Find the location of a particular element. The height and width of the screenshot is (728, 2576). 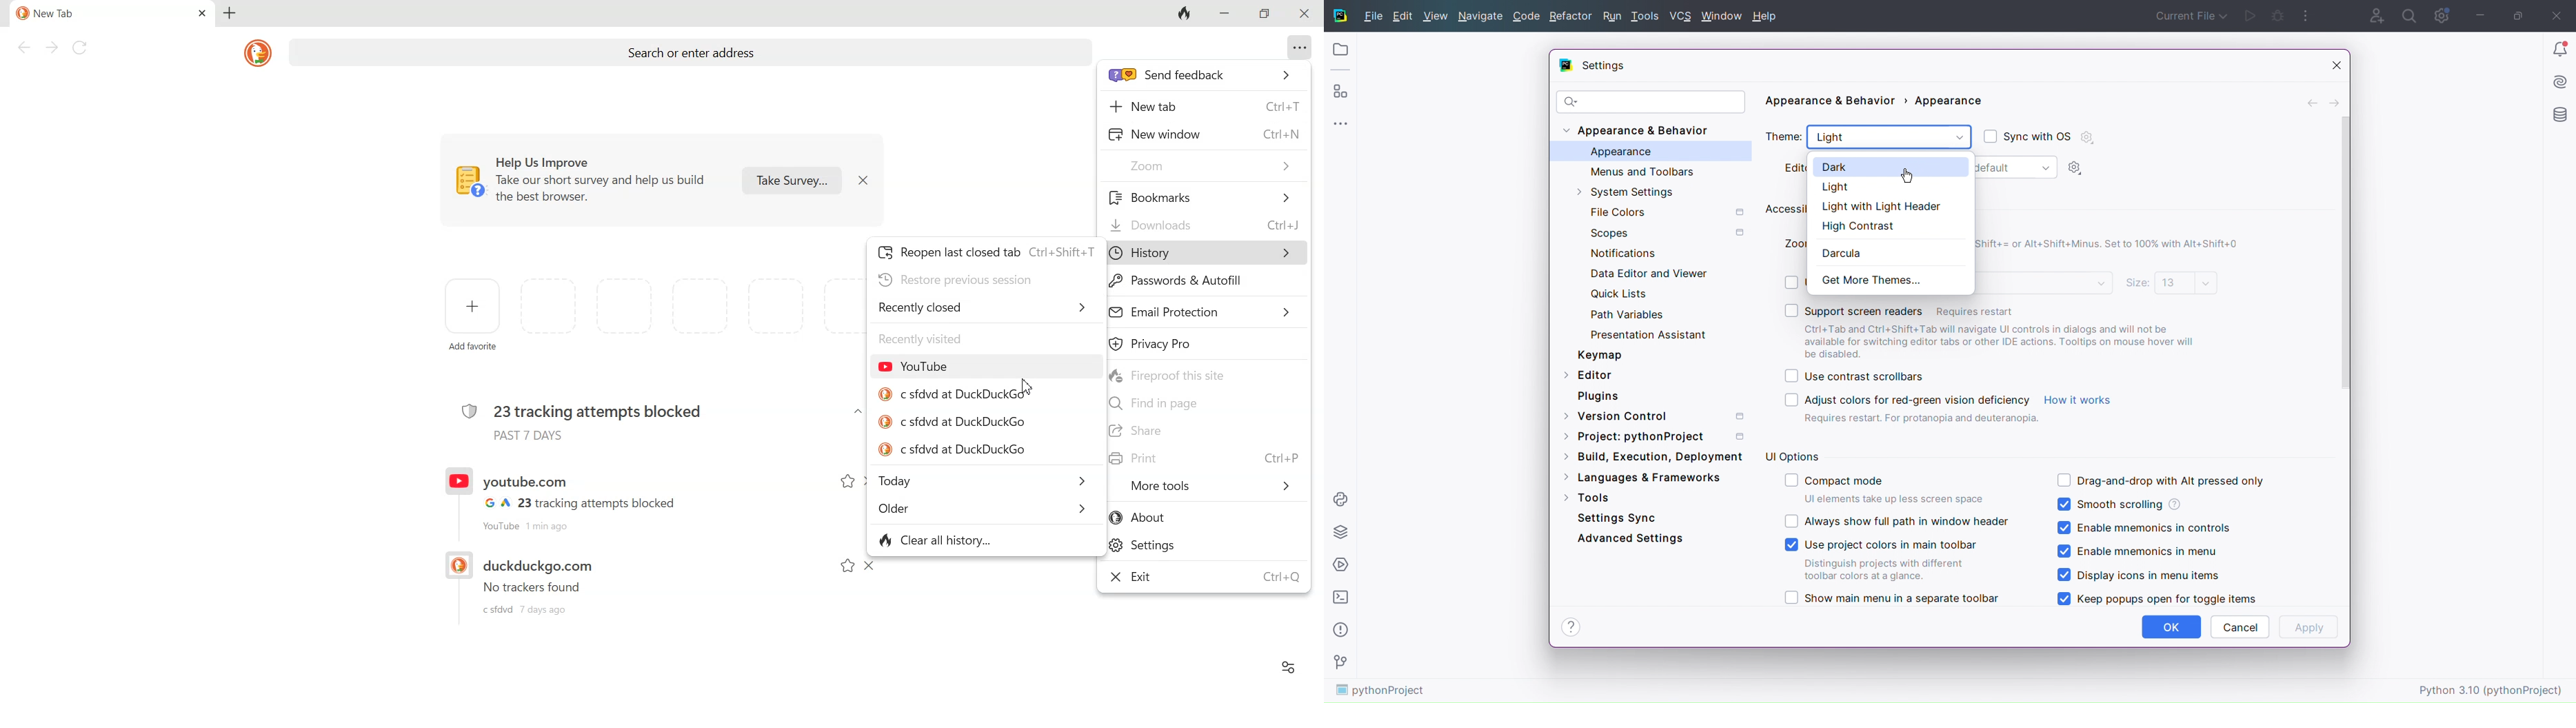

Recently closed is located at coordinates (984, 306).